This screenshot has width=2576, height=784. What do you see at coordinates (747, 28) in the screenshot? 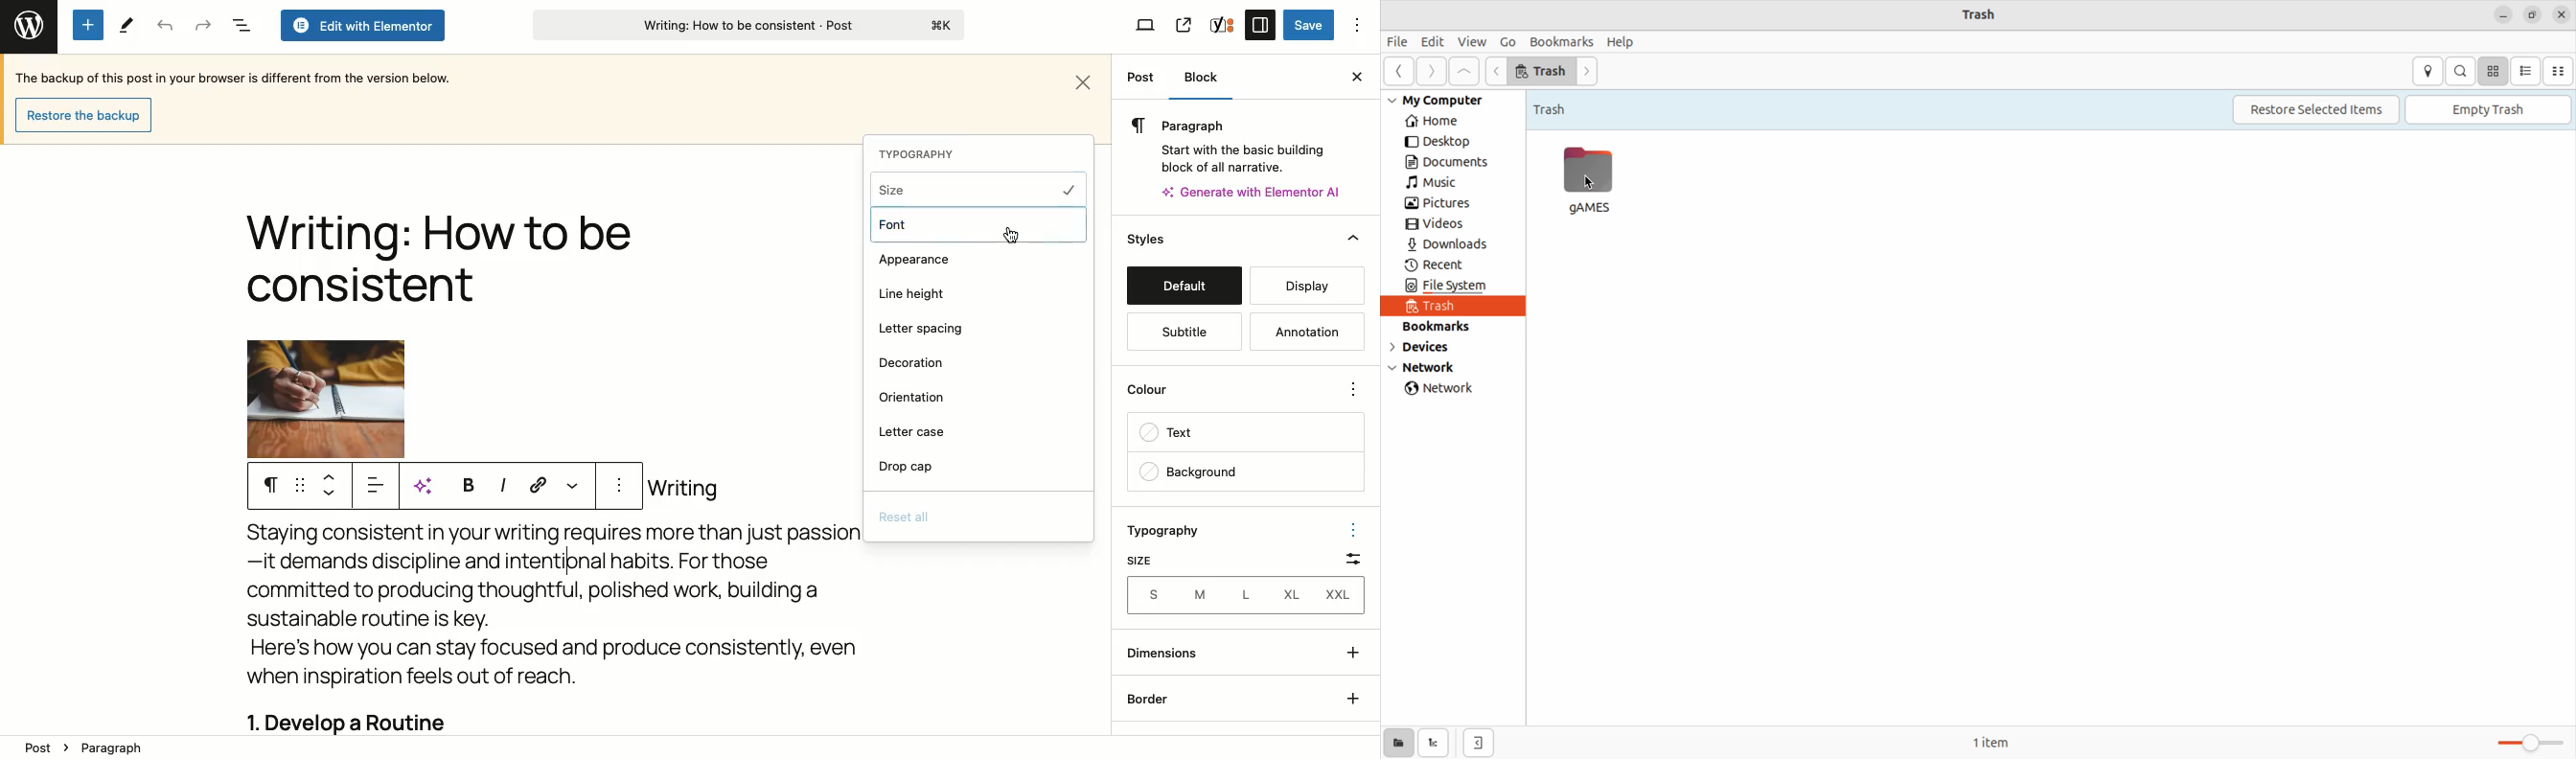
I see `Writing: How to be consistent` at bounding box center [747, 28].